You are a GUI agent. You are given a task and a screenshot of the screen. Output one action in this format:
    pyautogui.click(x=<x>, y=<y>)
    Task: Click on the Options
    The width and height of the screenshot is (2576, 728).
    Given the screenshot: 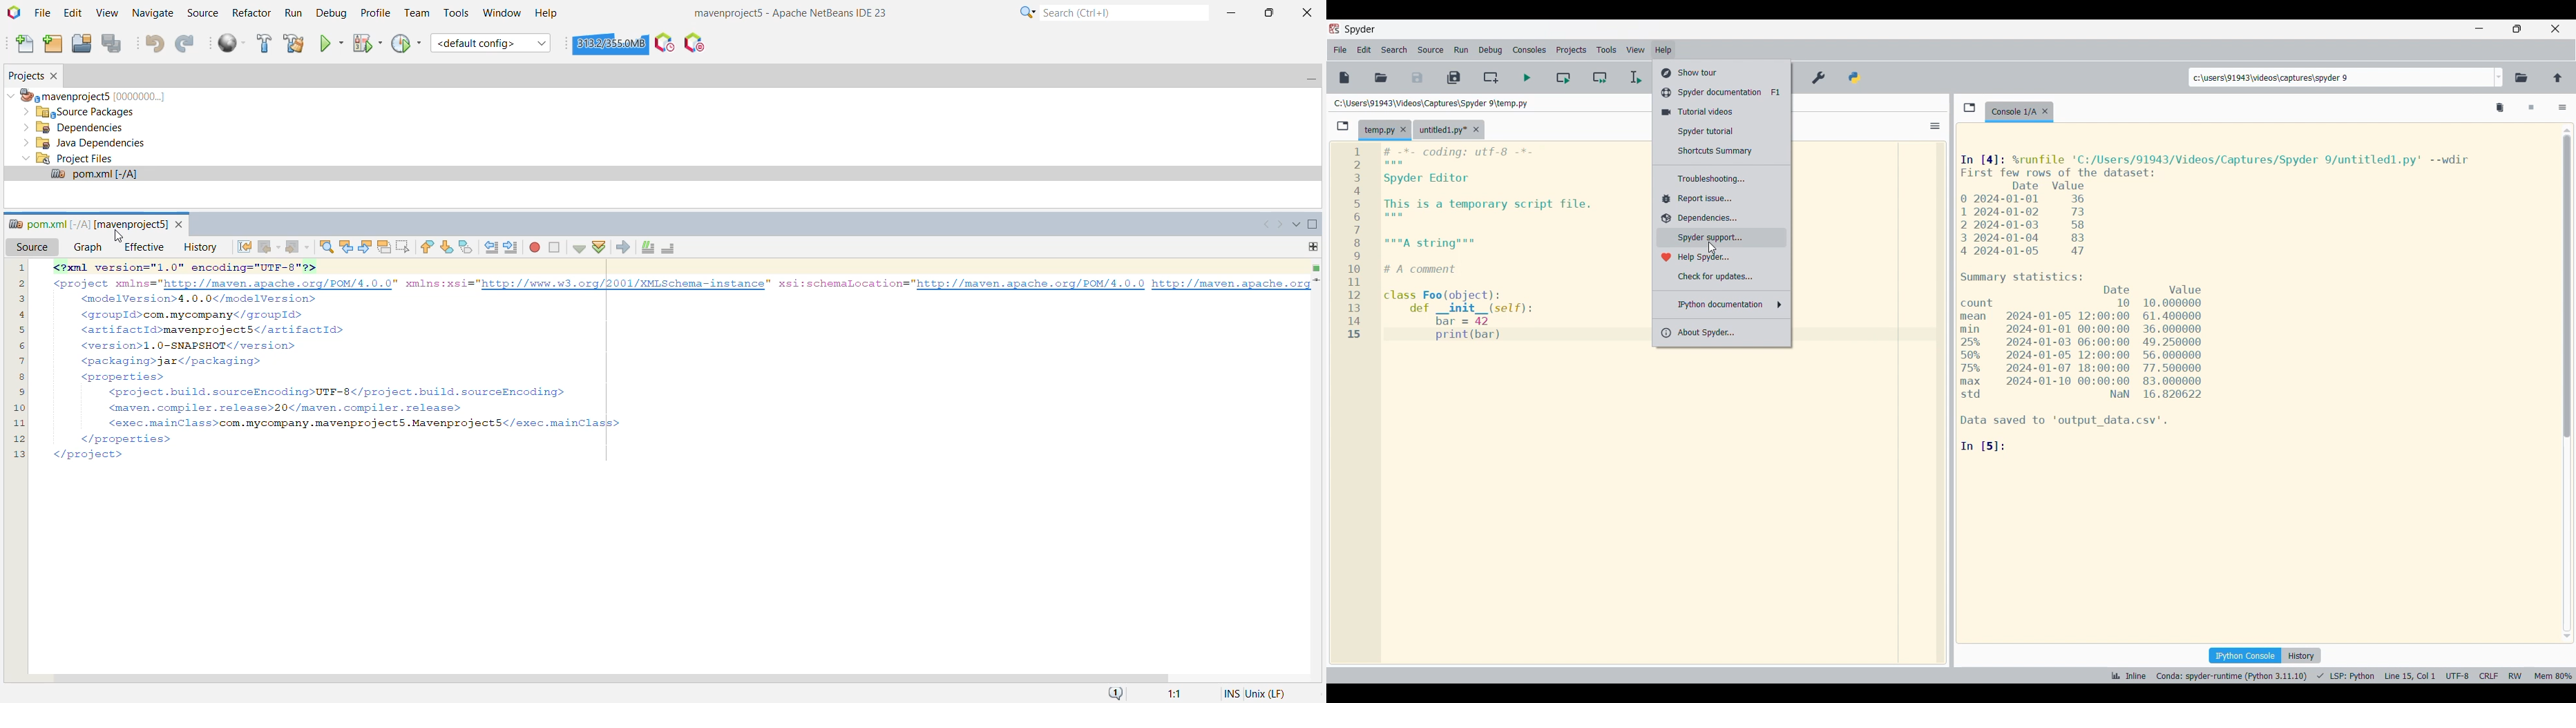 What is the action you would take?
    pyautogui.click(x=2564, y=108)
    